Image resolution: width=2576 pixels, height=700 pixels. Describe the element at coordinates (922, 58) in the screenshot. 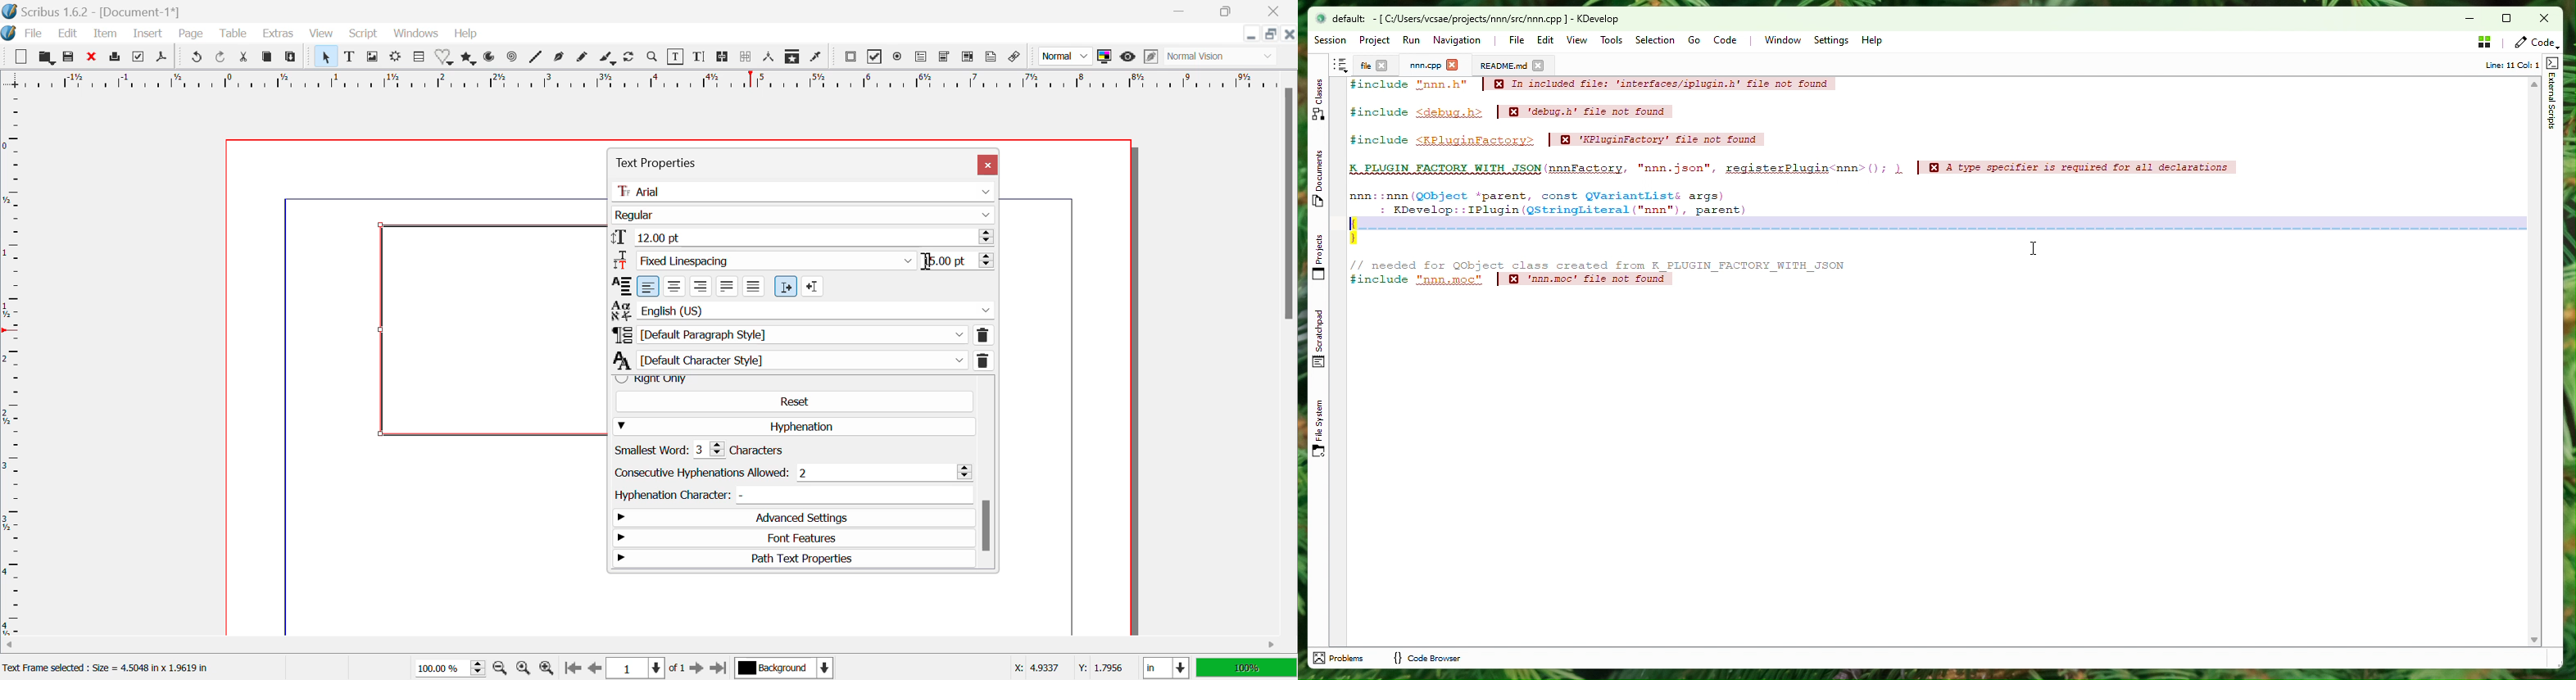

I see `Pdf Text Field` at that location.